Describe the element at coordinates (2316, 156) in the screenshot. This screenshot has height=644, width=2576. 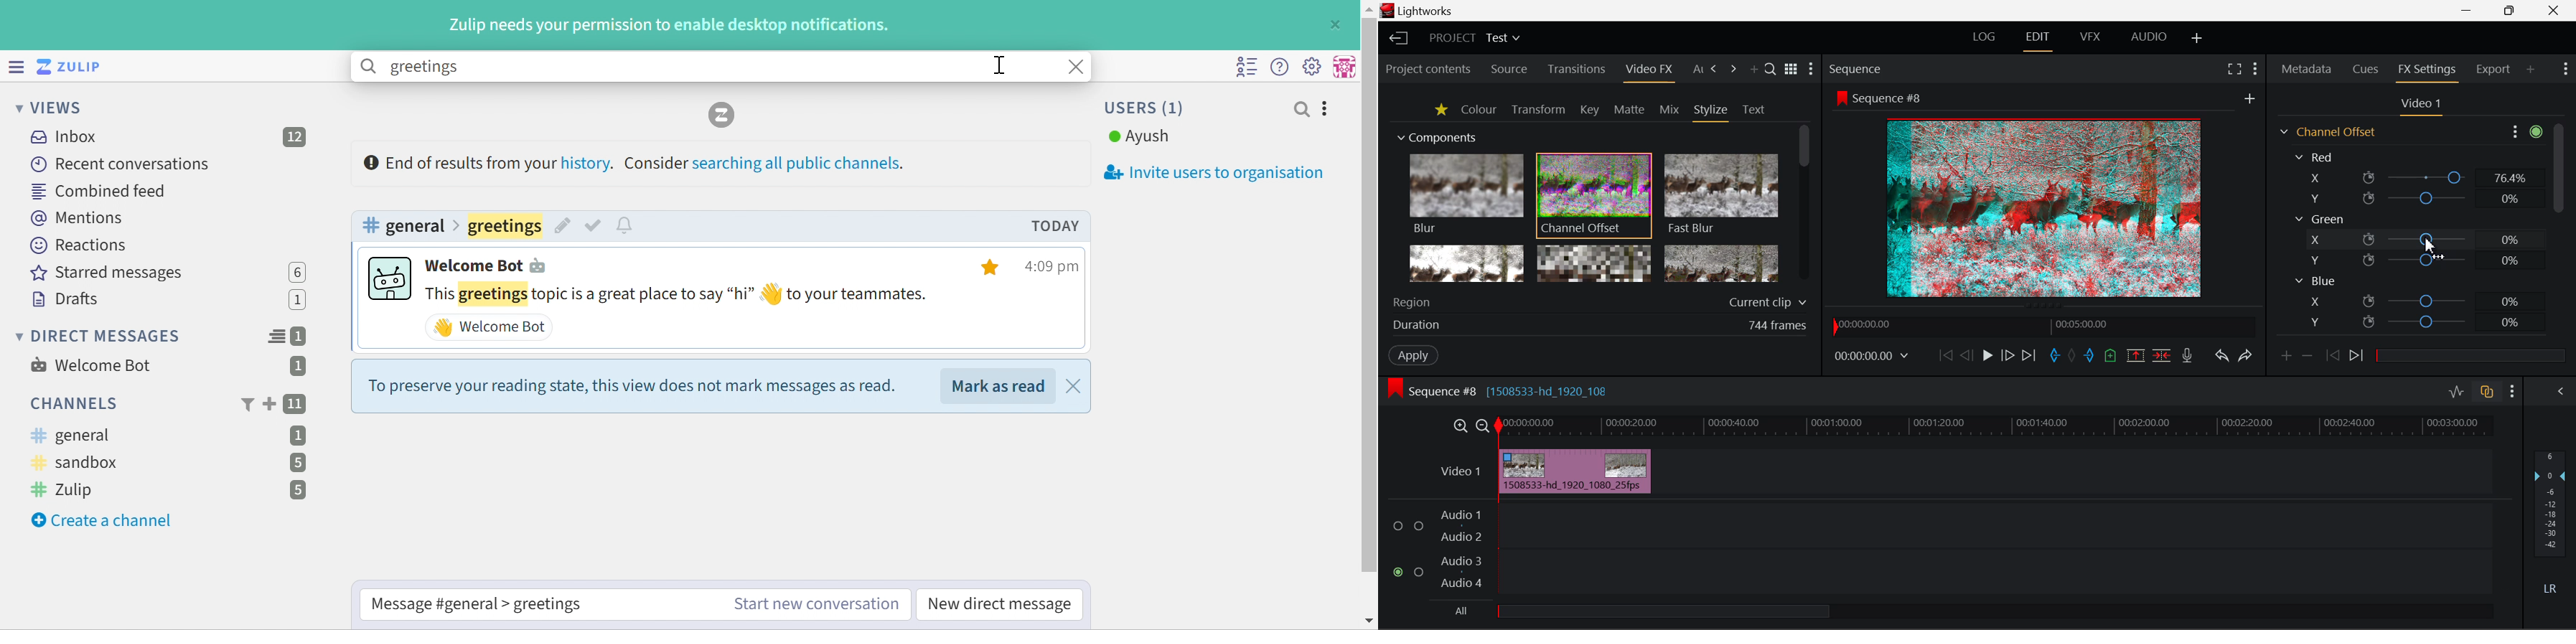
I see `Red` at that location.